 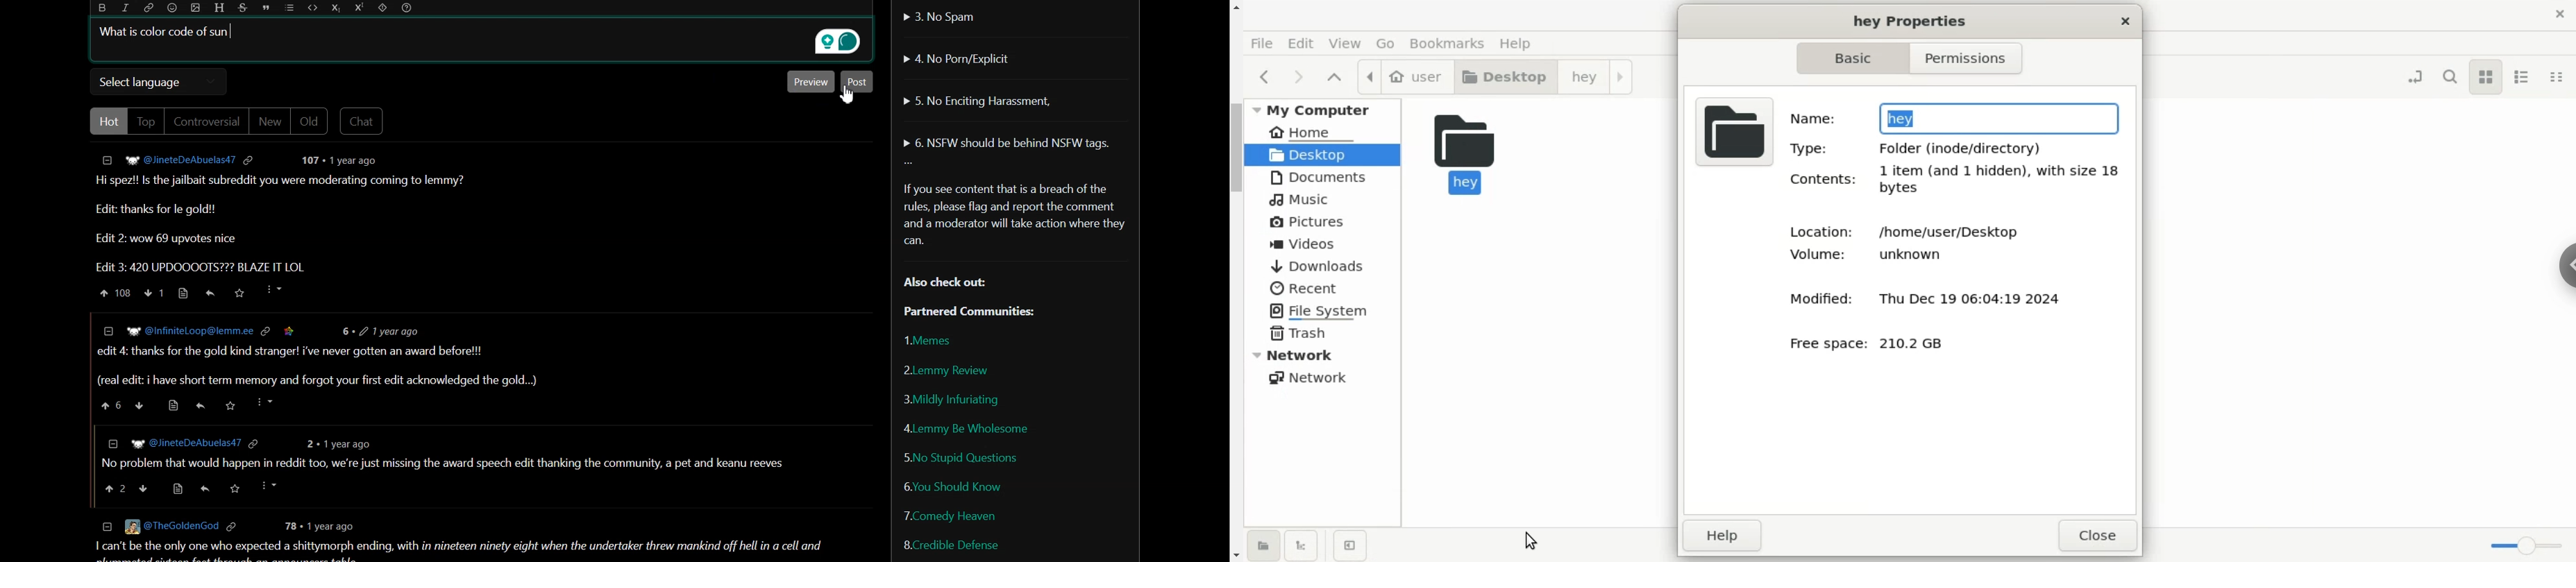 I want to click on Memes, so click(x=932, y=340).